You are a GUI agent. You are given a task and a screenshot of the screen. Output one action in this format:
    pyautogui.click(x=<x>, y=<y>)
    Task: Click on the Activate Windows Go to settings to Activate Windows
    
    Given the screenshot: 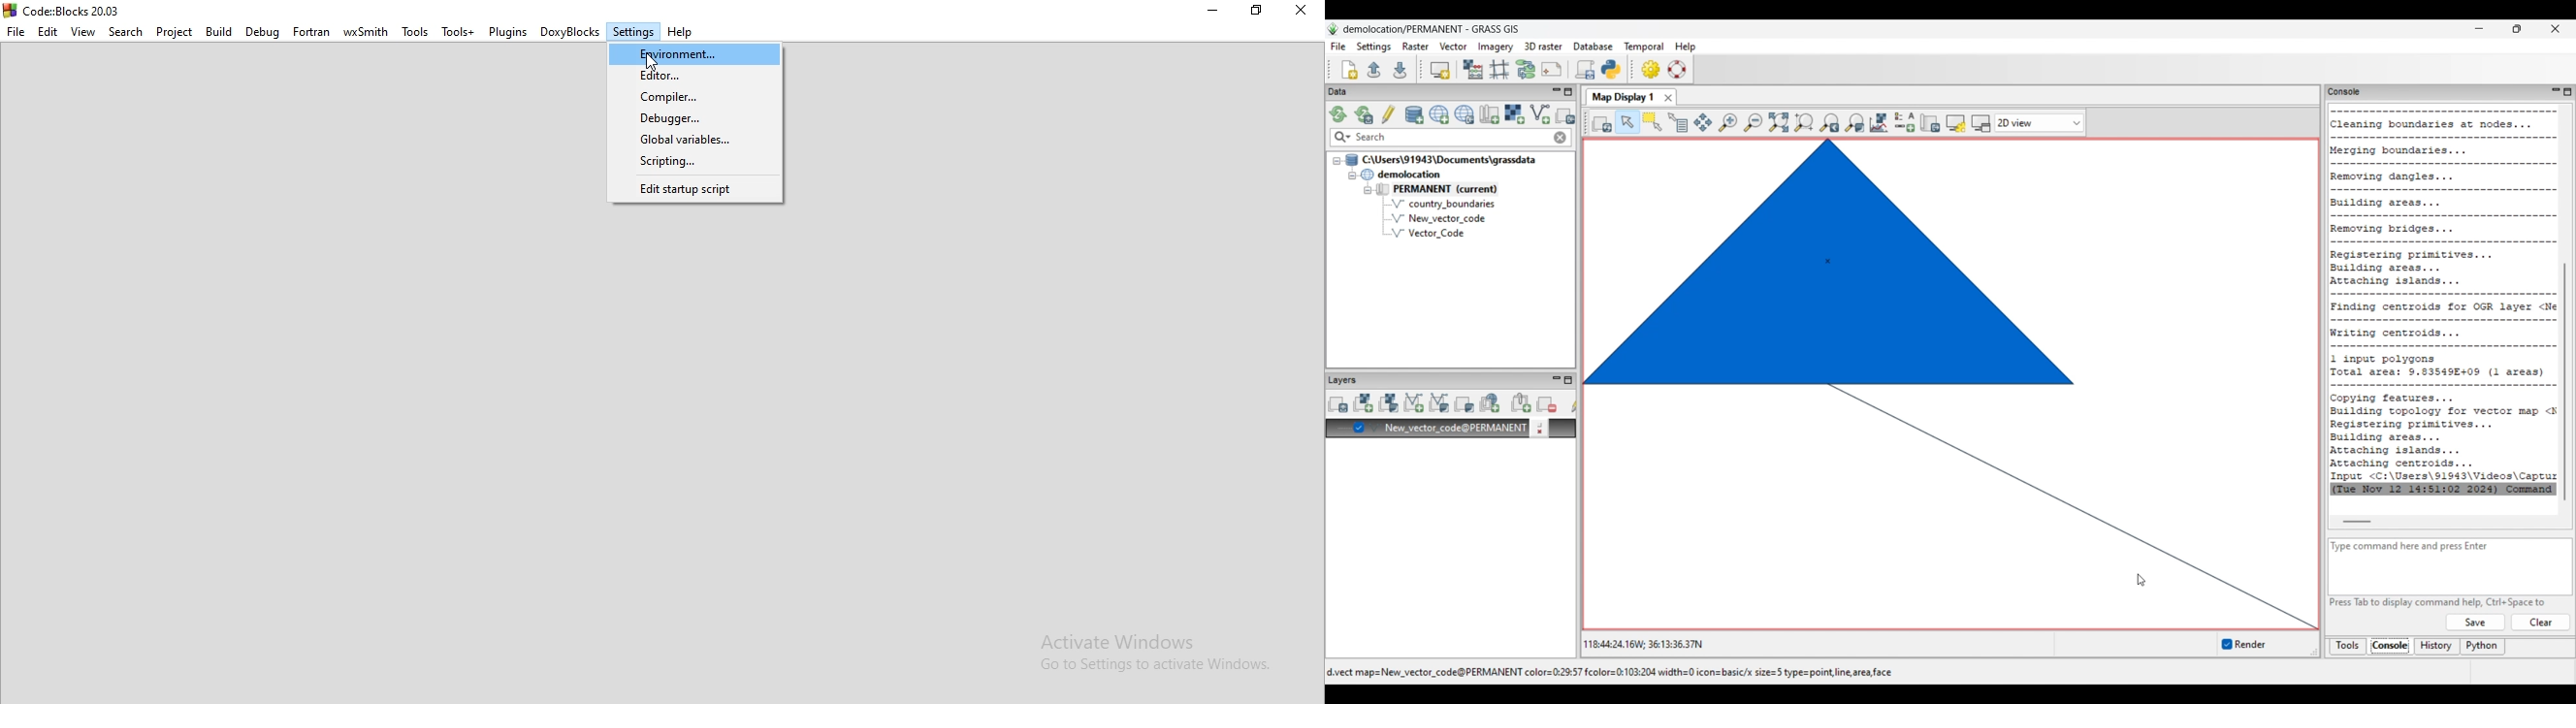 What is the action you would take?
    pyautogui.click(x=1162, y=656)
    